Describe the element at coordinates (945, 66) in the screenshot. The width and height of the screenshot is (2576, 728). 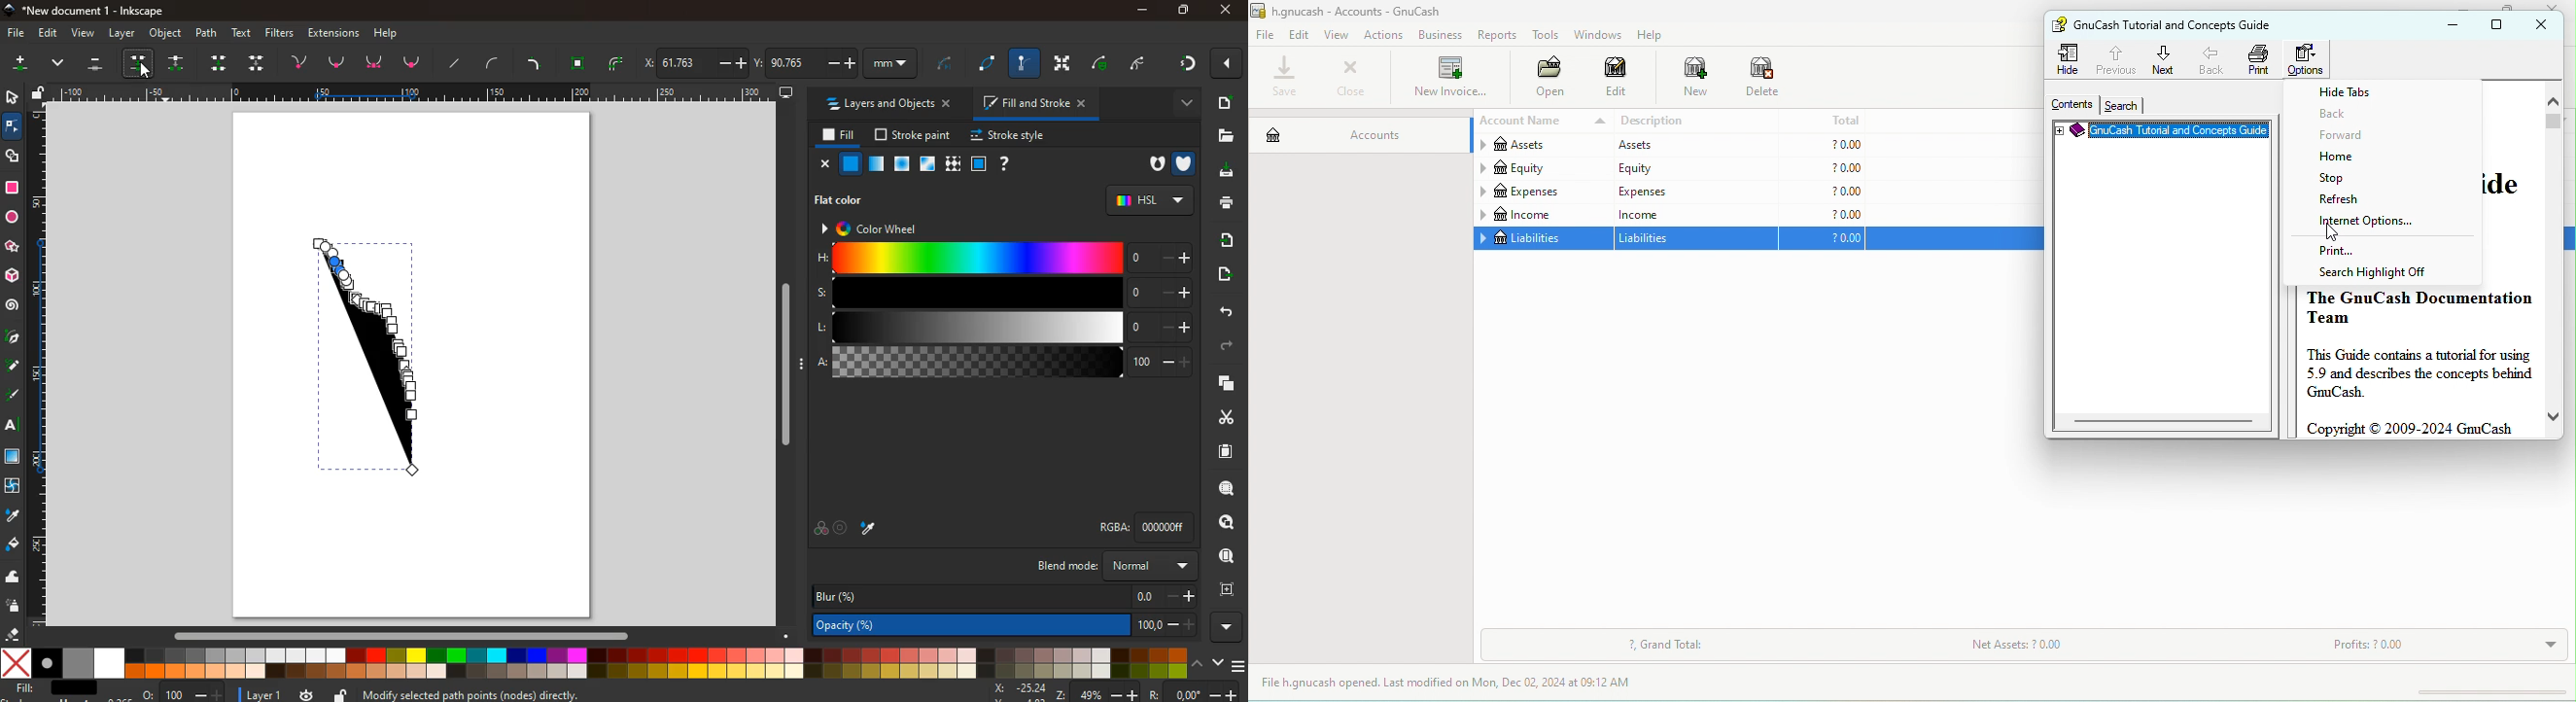
I see `rope` at that location.